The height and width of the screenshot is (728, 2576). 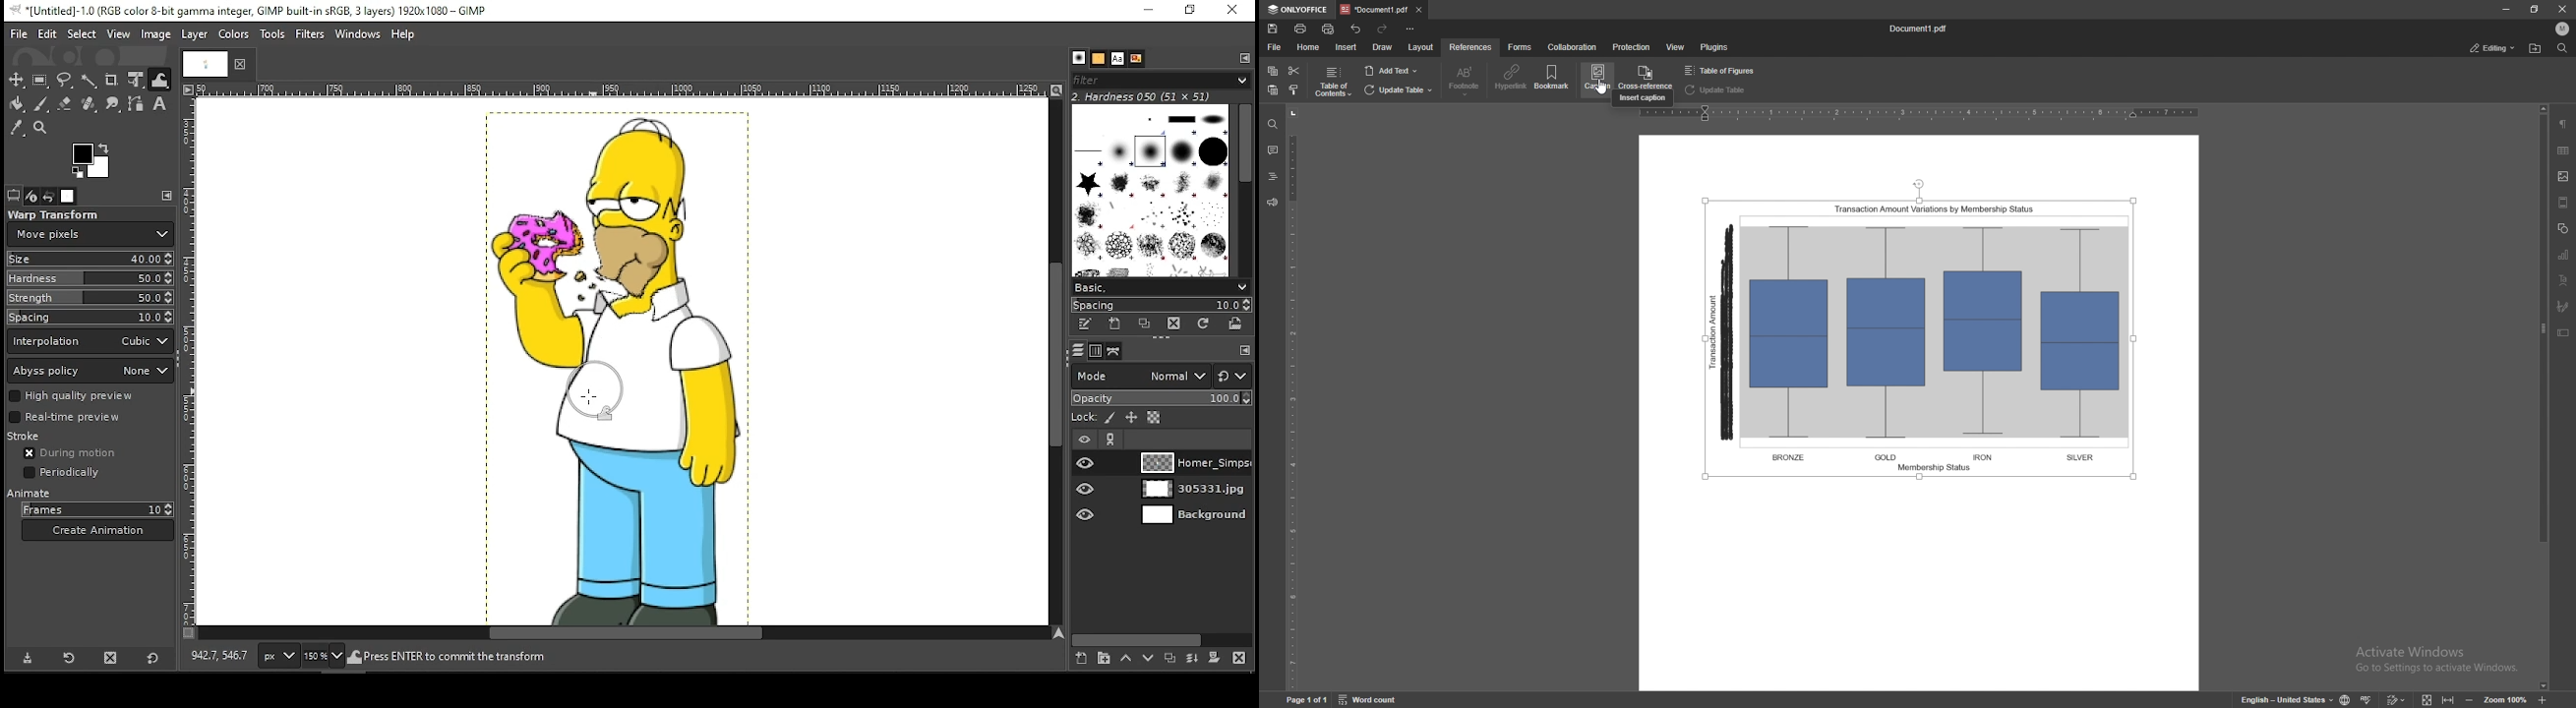 What do you see at coordinates (48, 196) in the screenshot?
I see `undo history` at bounding box center [48, 196].